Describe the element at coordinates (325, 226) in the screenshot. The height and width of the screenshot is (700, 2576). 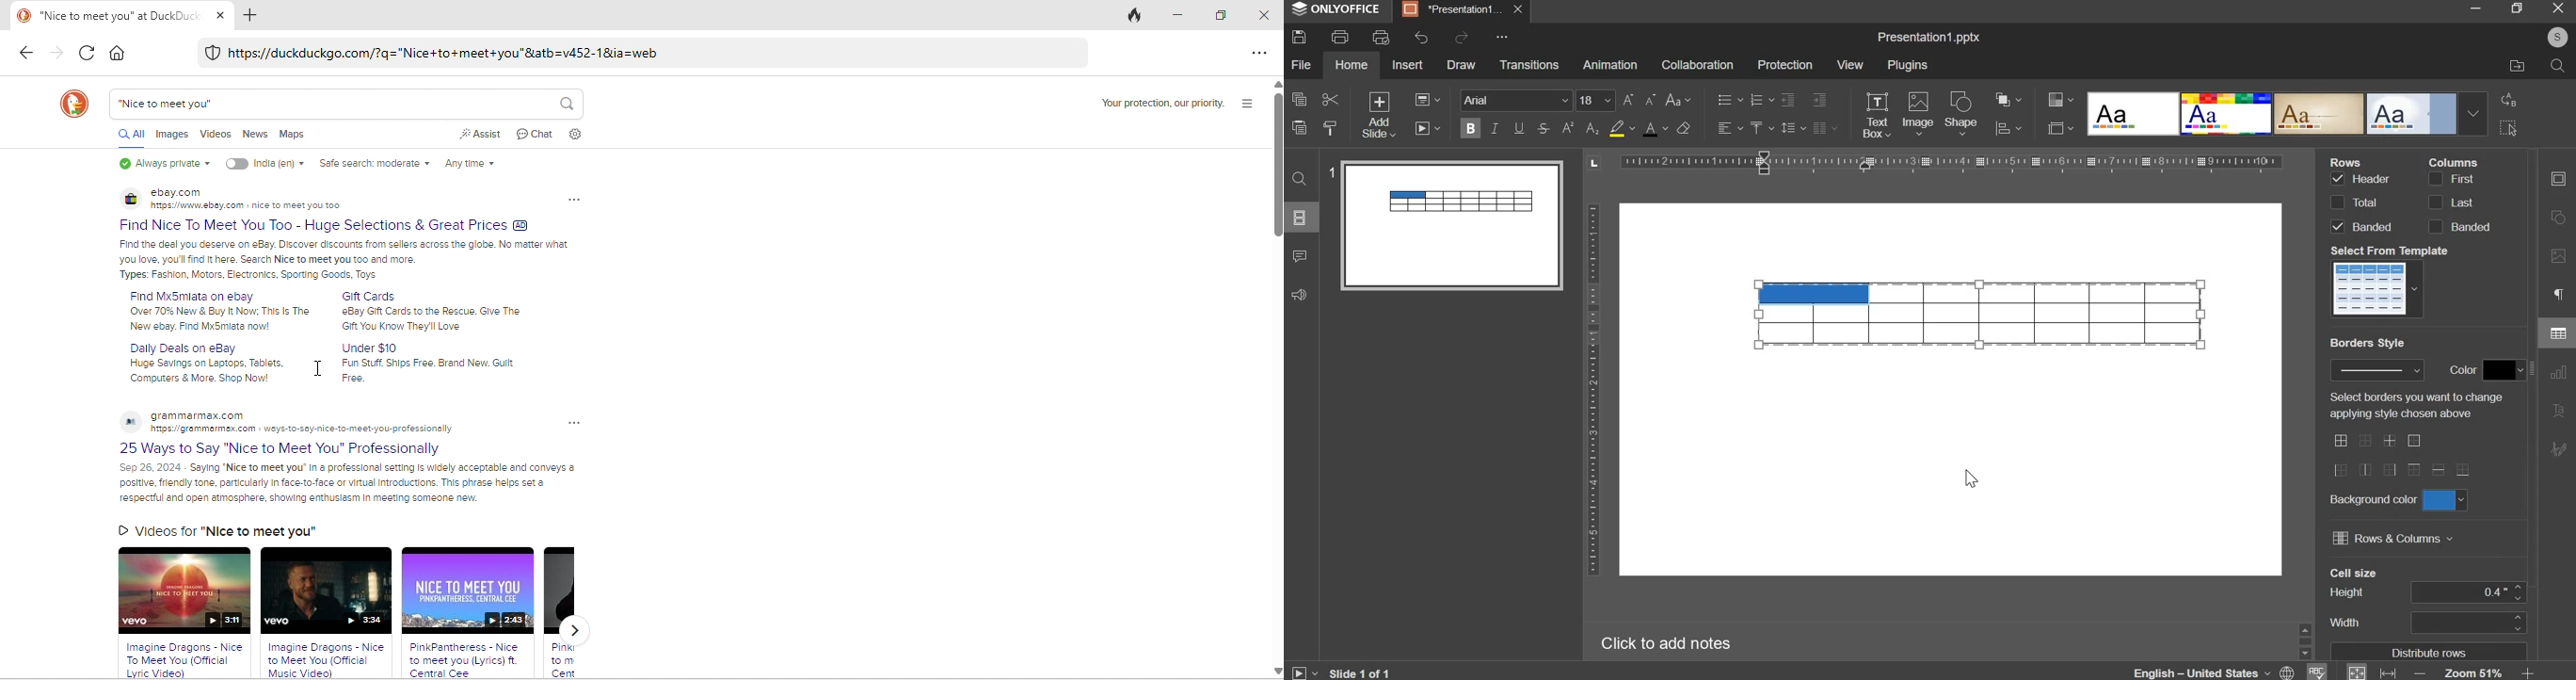
I see `text` at that location.